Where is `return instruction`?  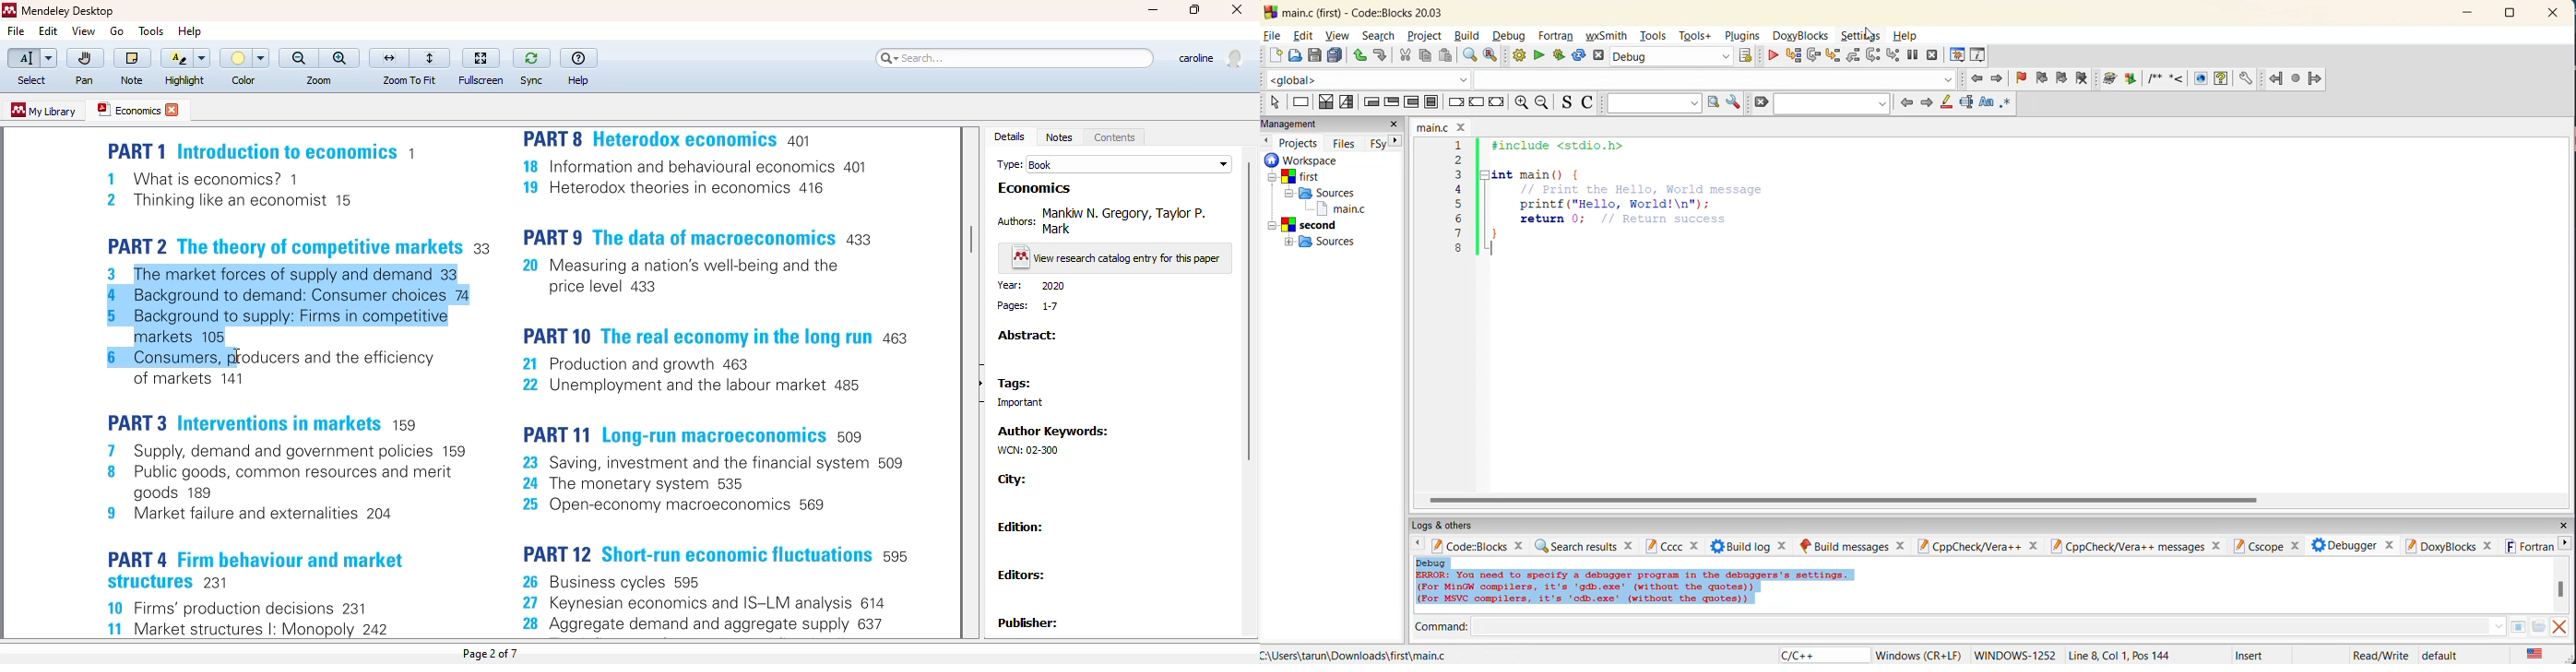
return instruction is located at coordinates (1497, 102).